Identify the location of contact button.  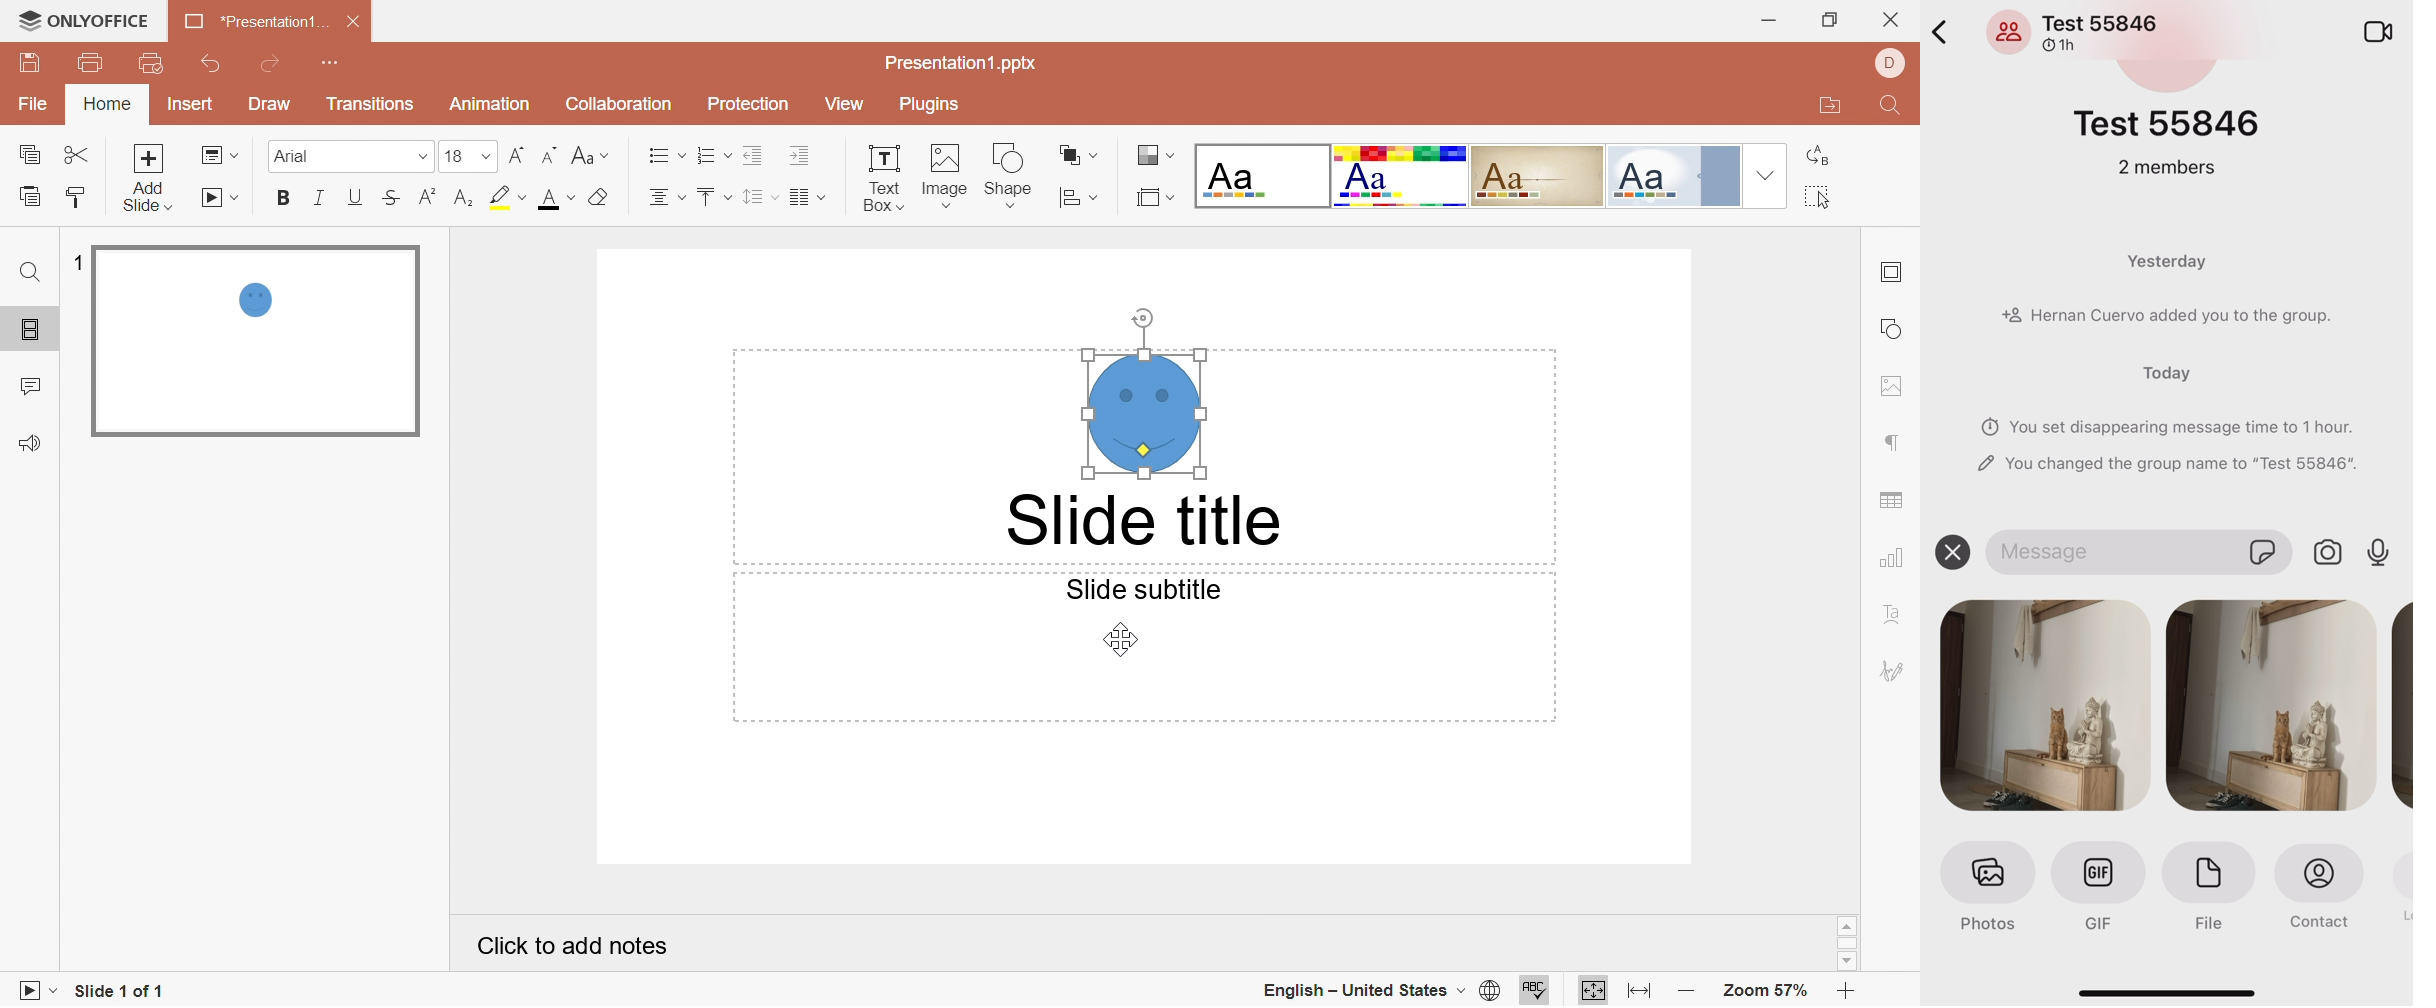
(2320, 887).